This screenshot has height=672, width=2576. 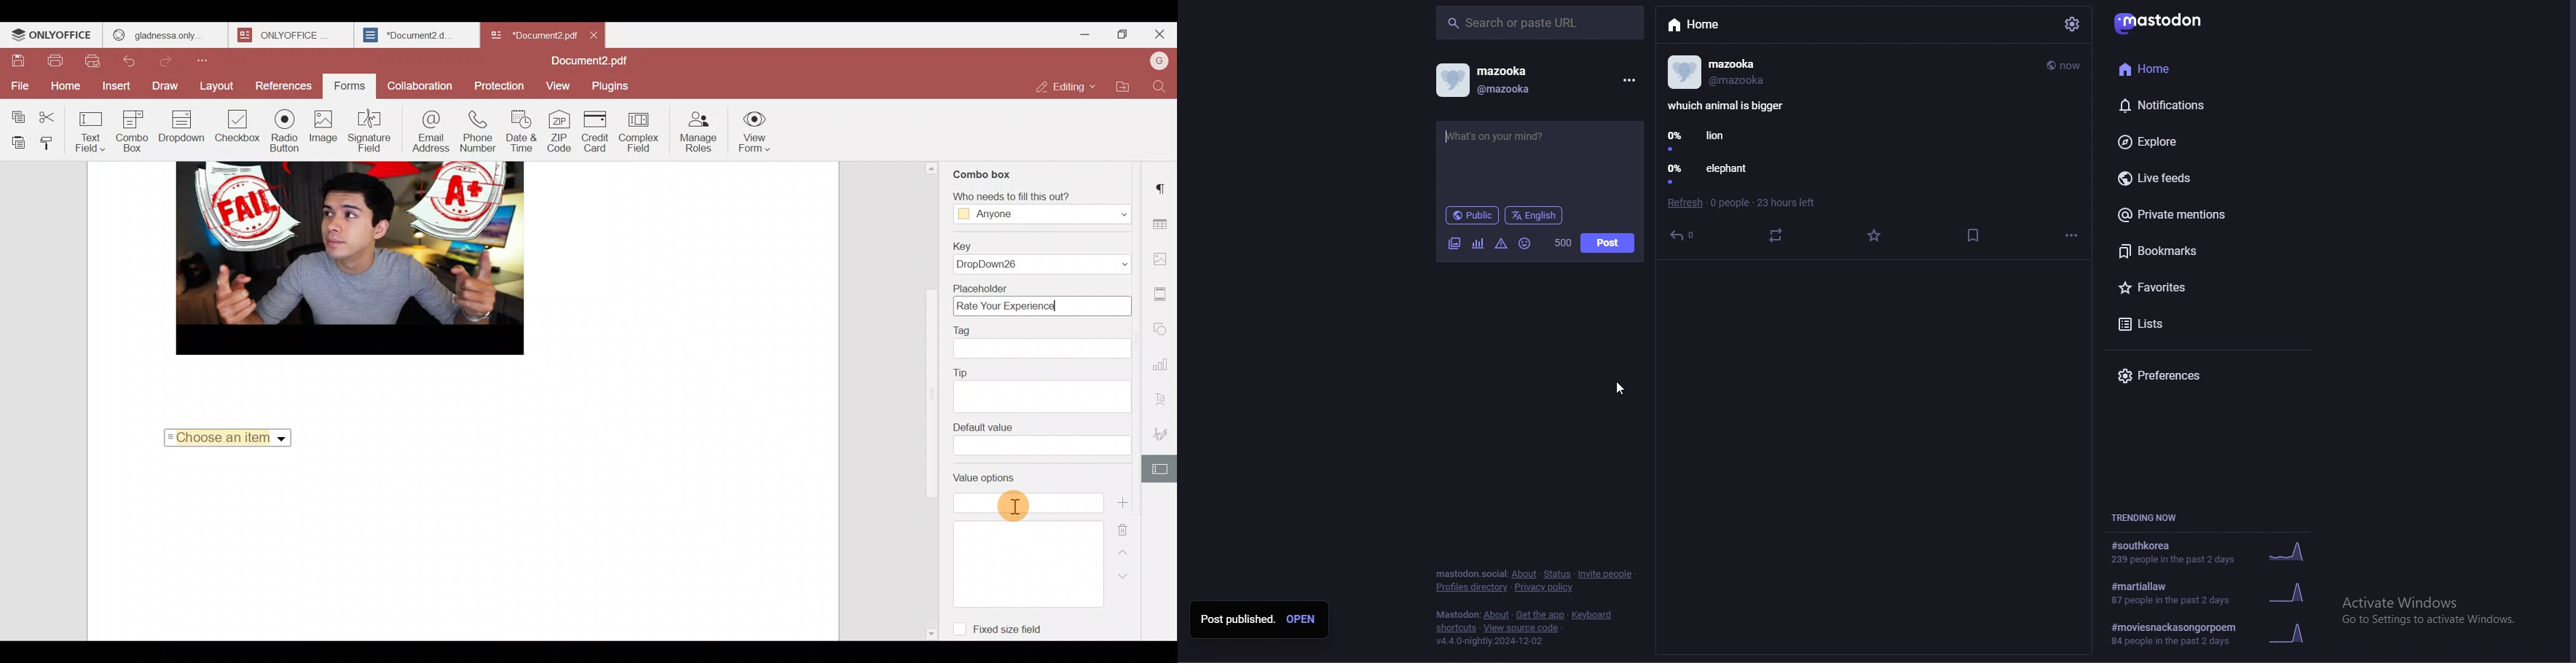 I want to click on image, so click(x=349, y=258).